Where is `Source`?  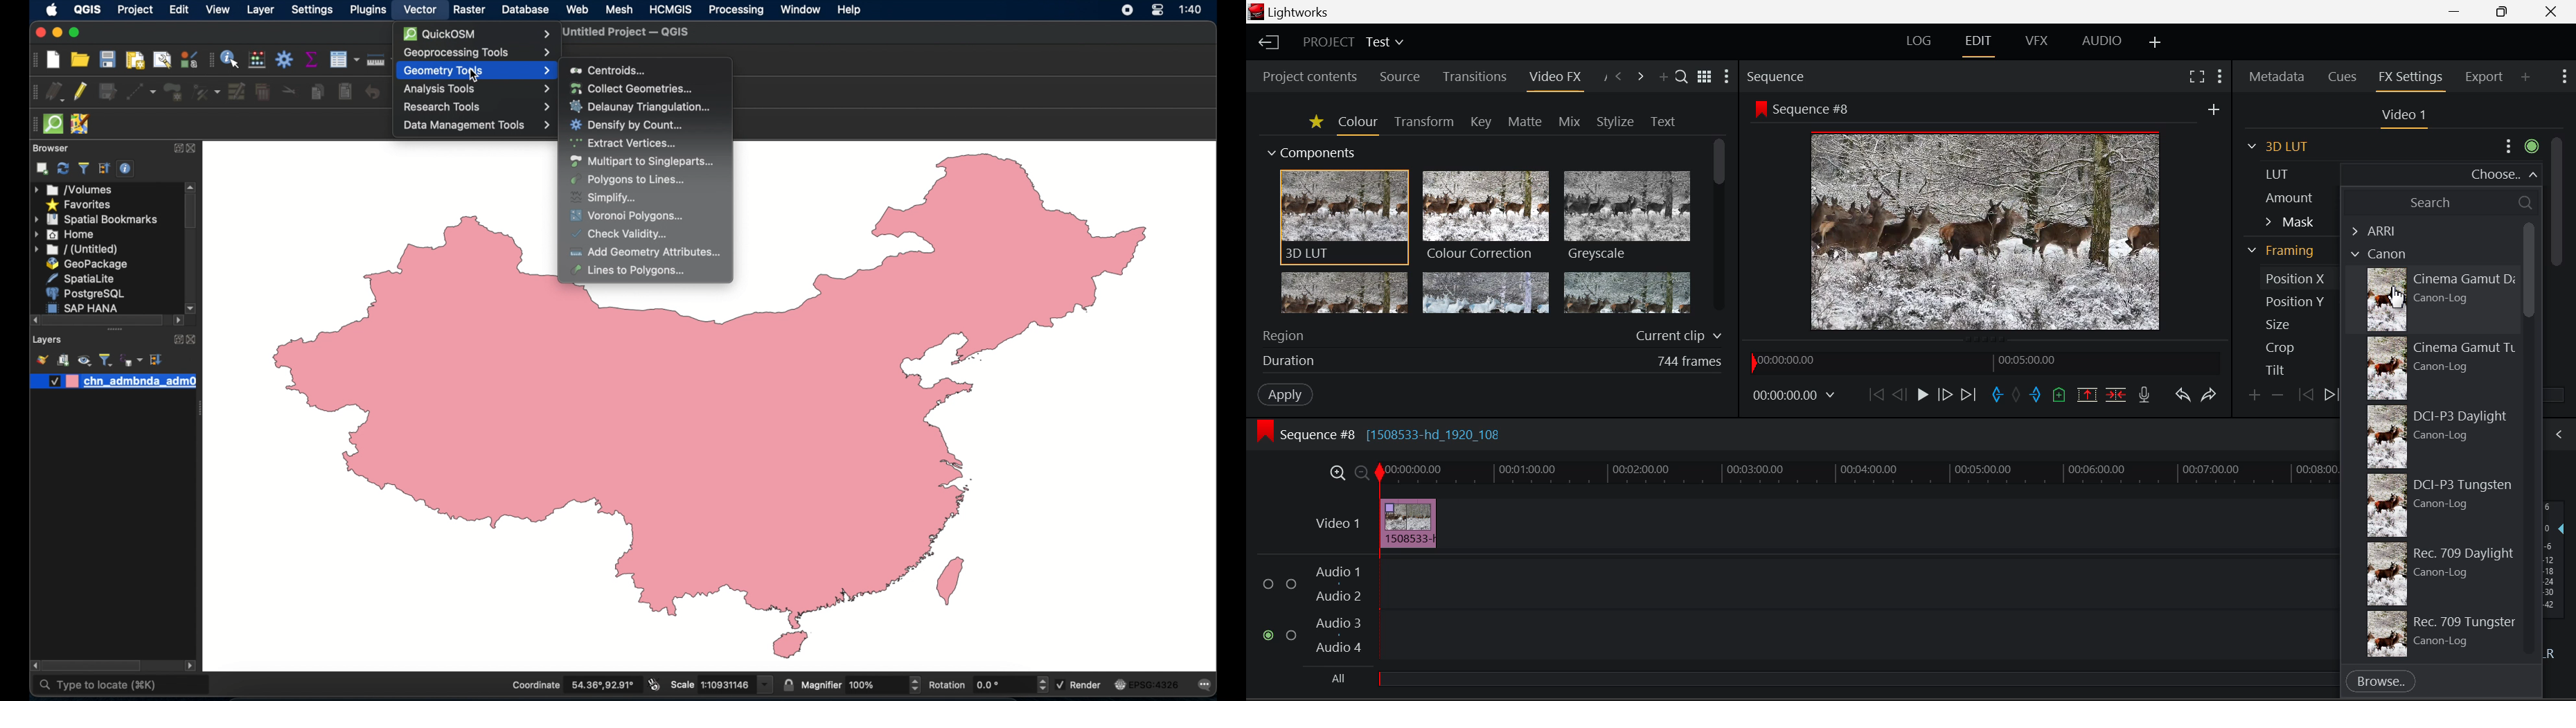 Source is located at coordinates (1401, 77).